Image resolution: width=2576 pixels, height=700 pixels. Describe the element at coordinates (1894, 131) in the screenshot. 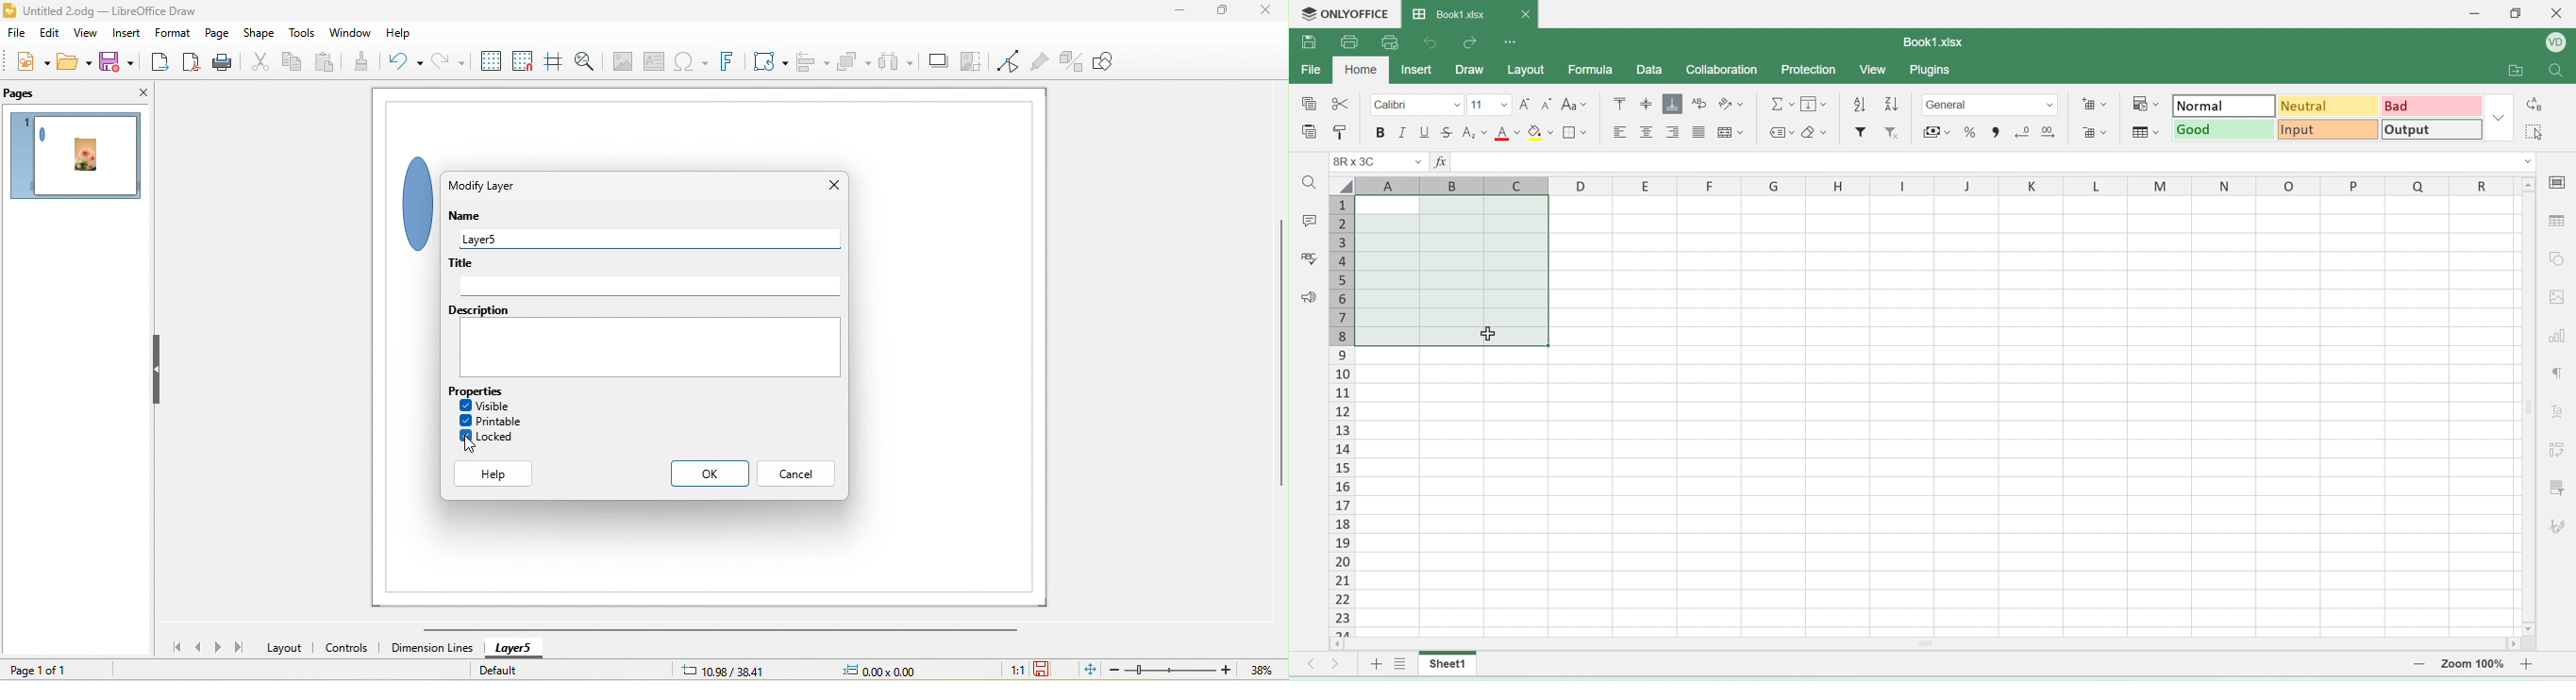

I see `remove filter` at that location.